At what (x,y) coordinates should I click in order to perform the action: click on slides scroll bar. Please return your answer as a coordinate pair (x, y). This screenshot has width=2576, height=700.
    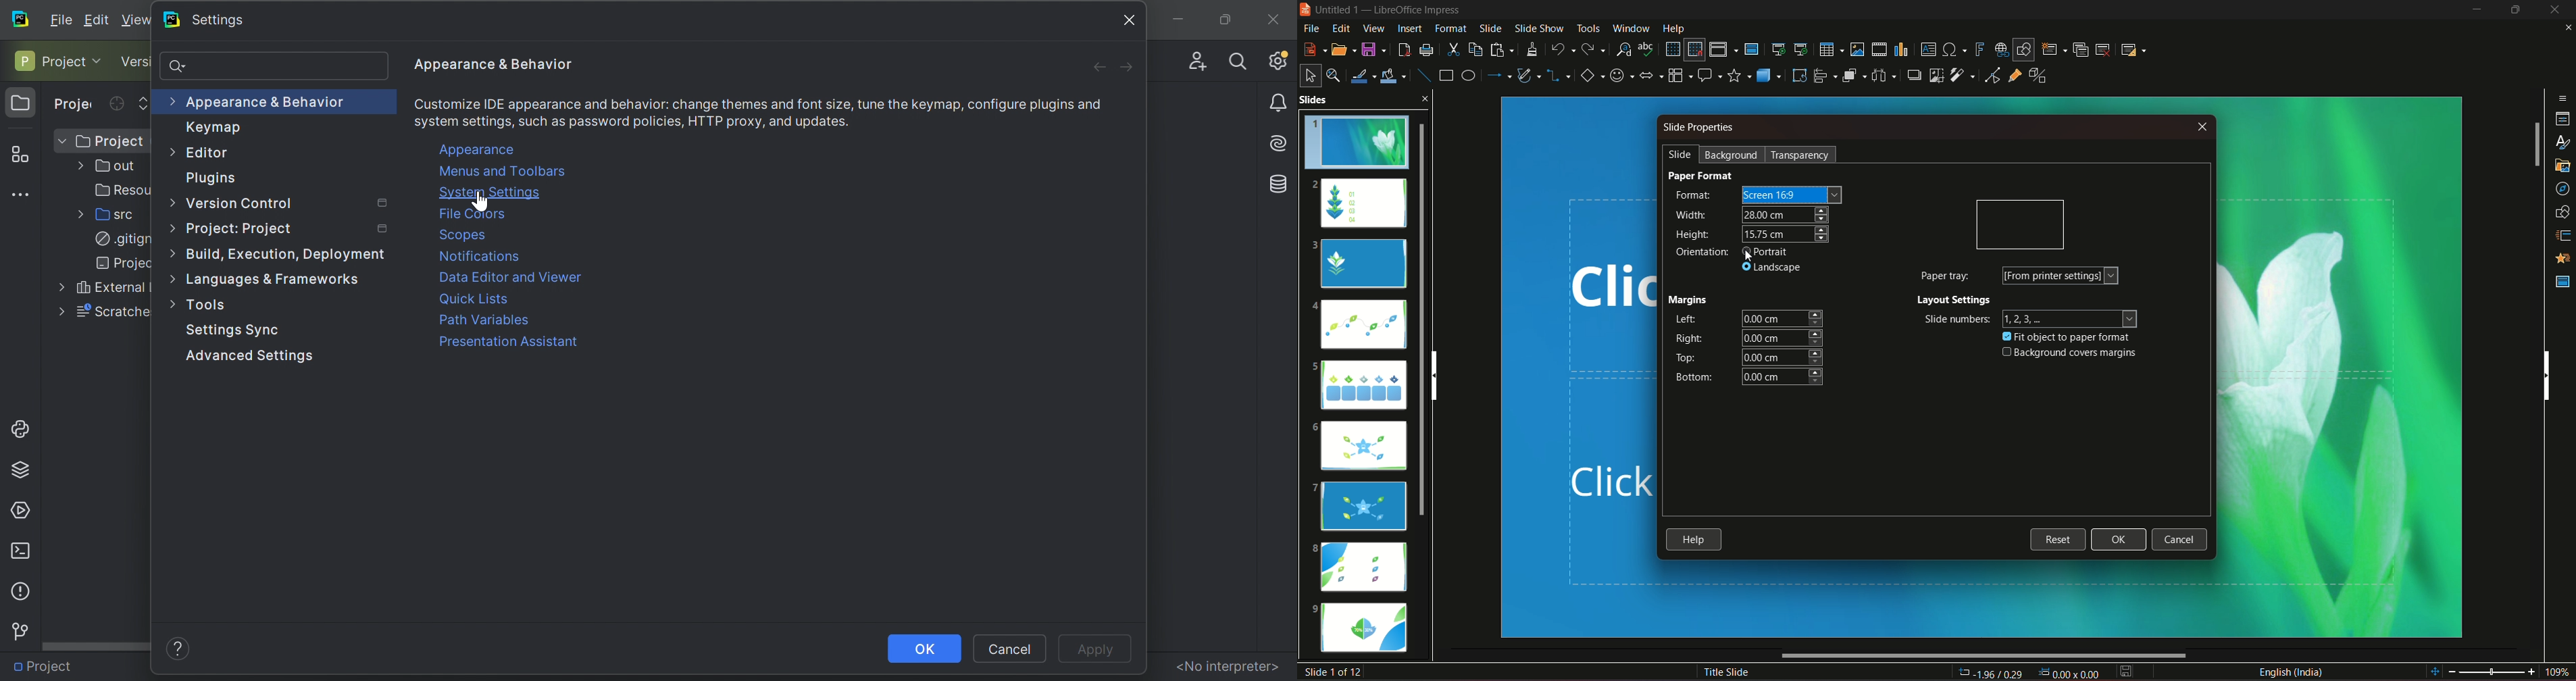
    Looking at the image, I should click on (1427, 318).